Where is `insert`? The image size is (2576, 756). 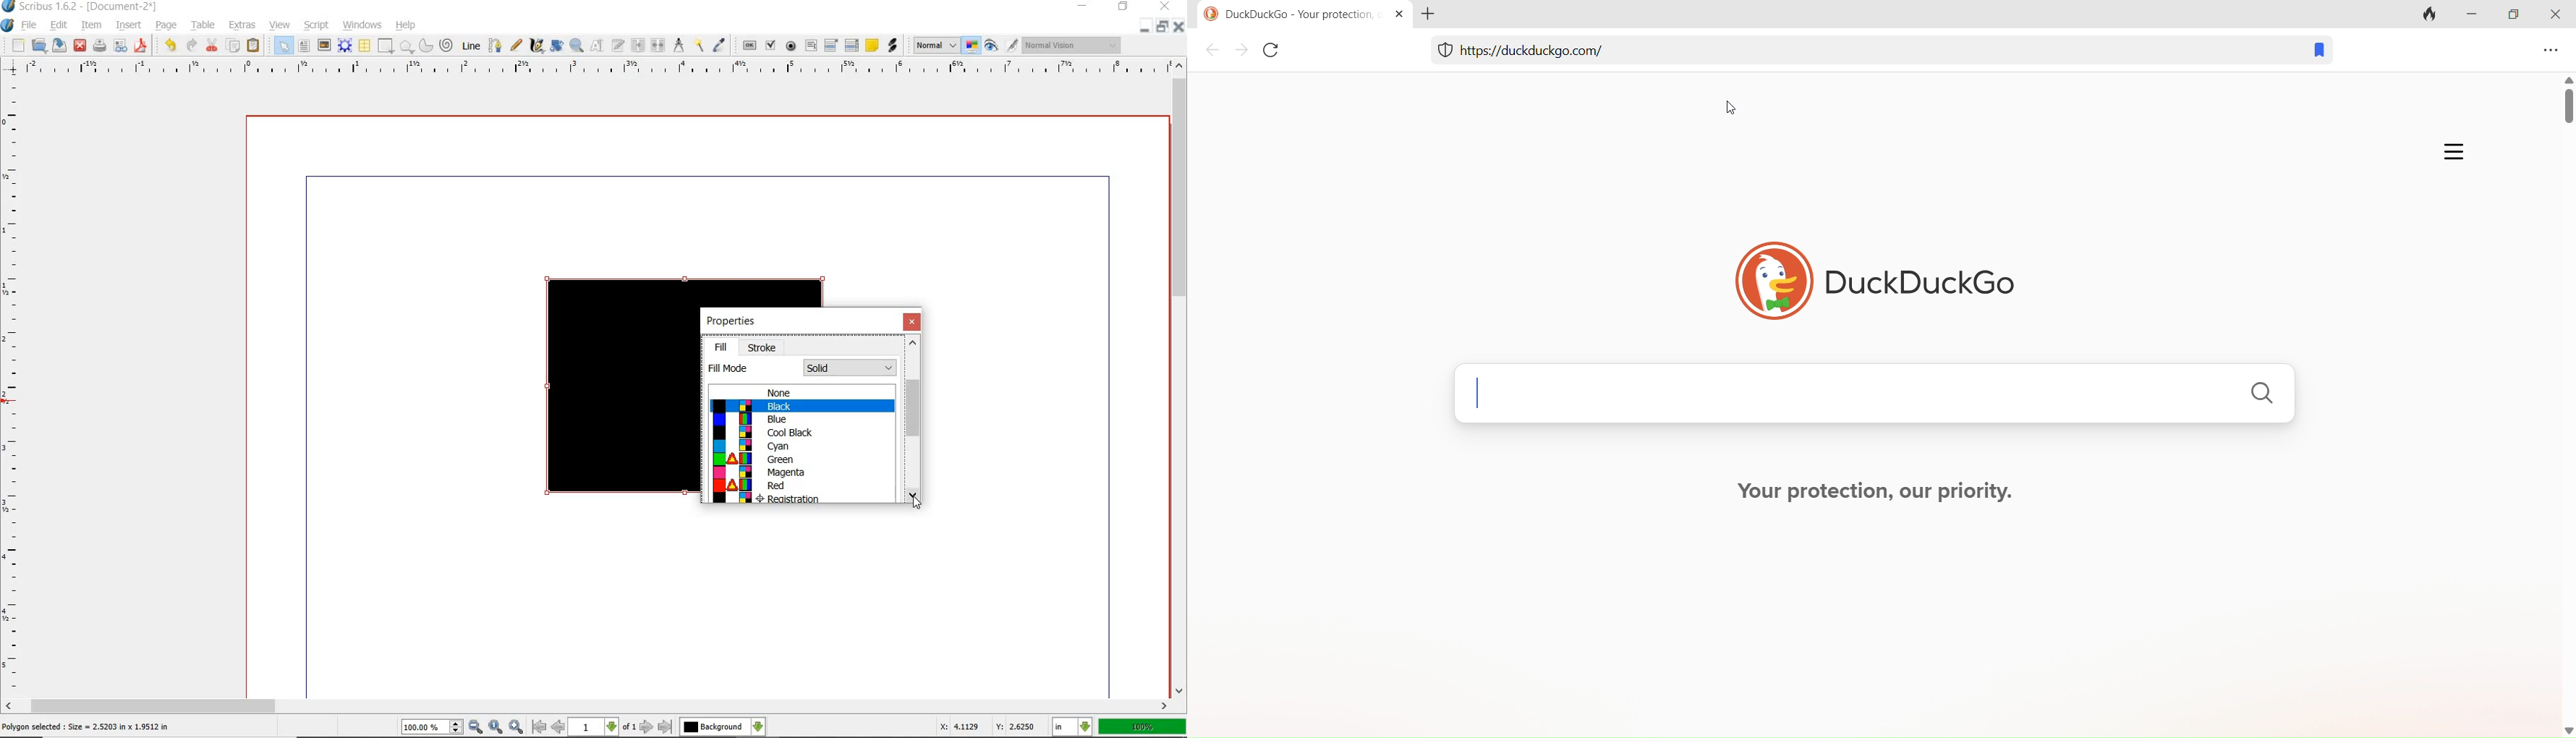
insert is located at coordinates (131, 25).